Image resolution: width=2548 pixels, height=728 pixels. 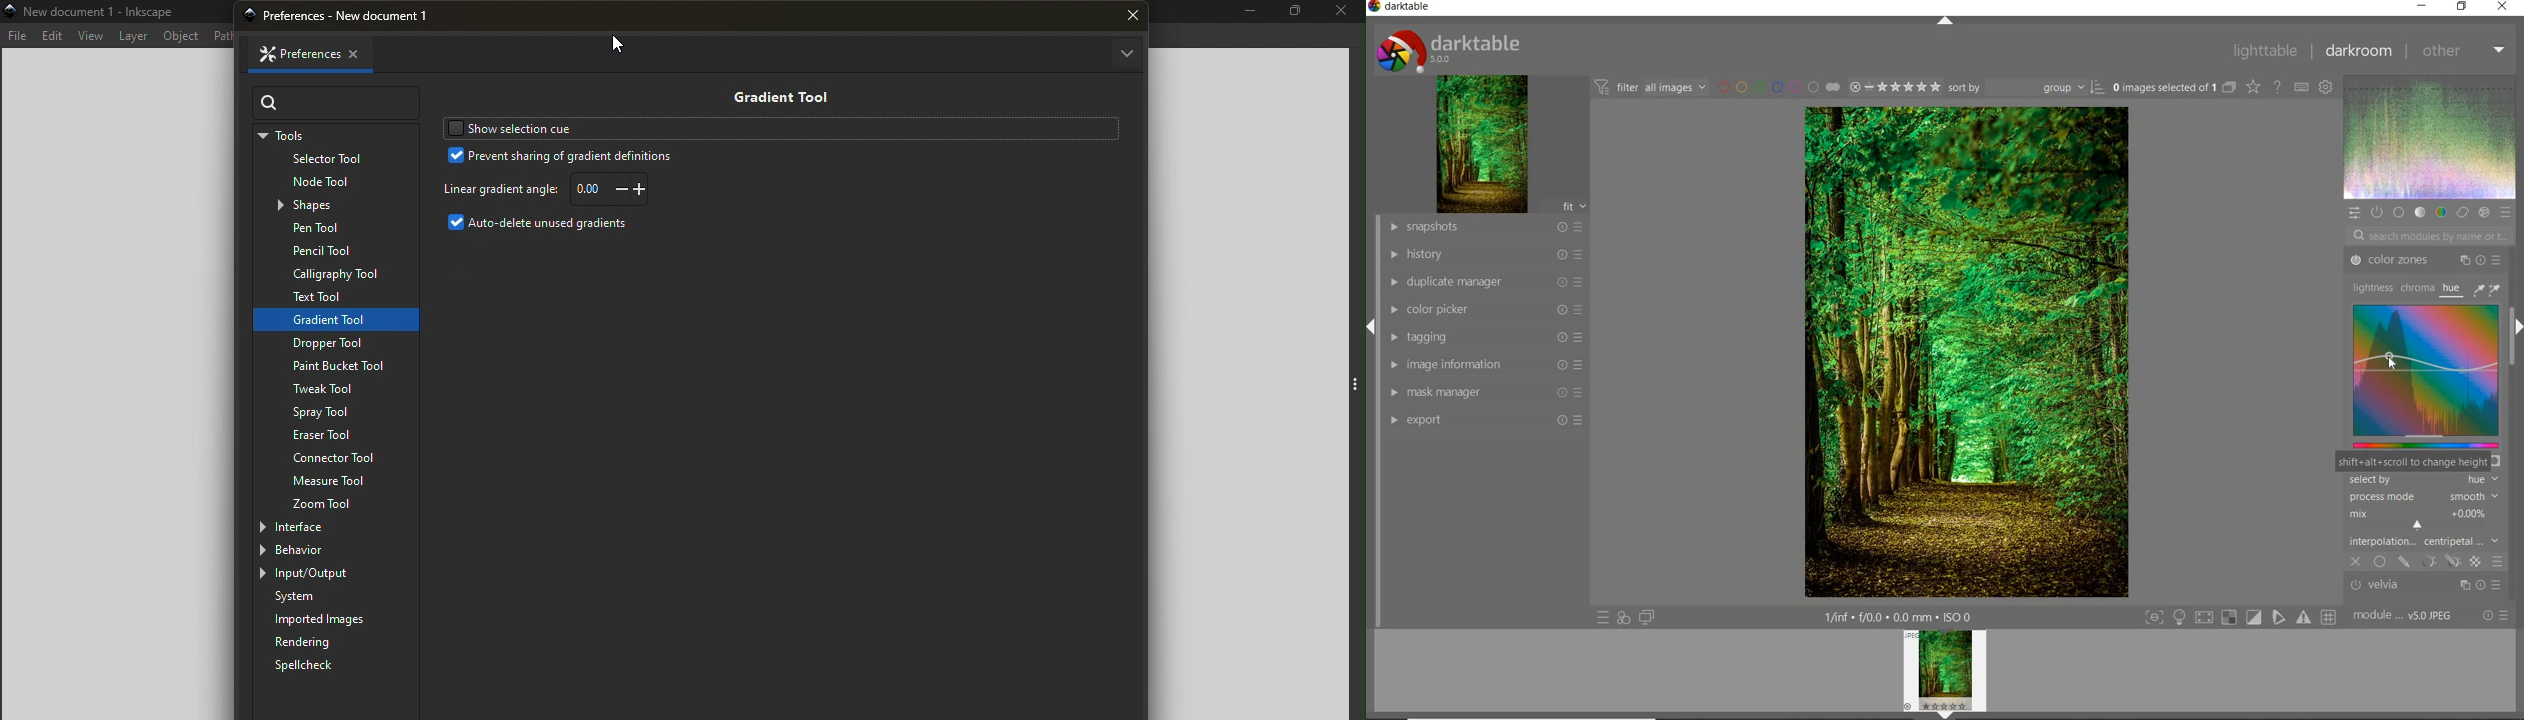 What do you see at coordinates (2428, 520) in the screenshot?
I see `mix` at bounding box center [2428, 520].